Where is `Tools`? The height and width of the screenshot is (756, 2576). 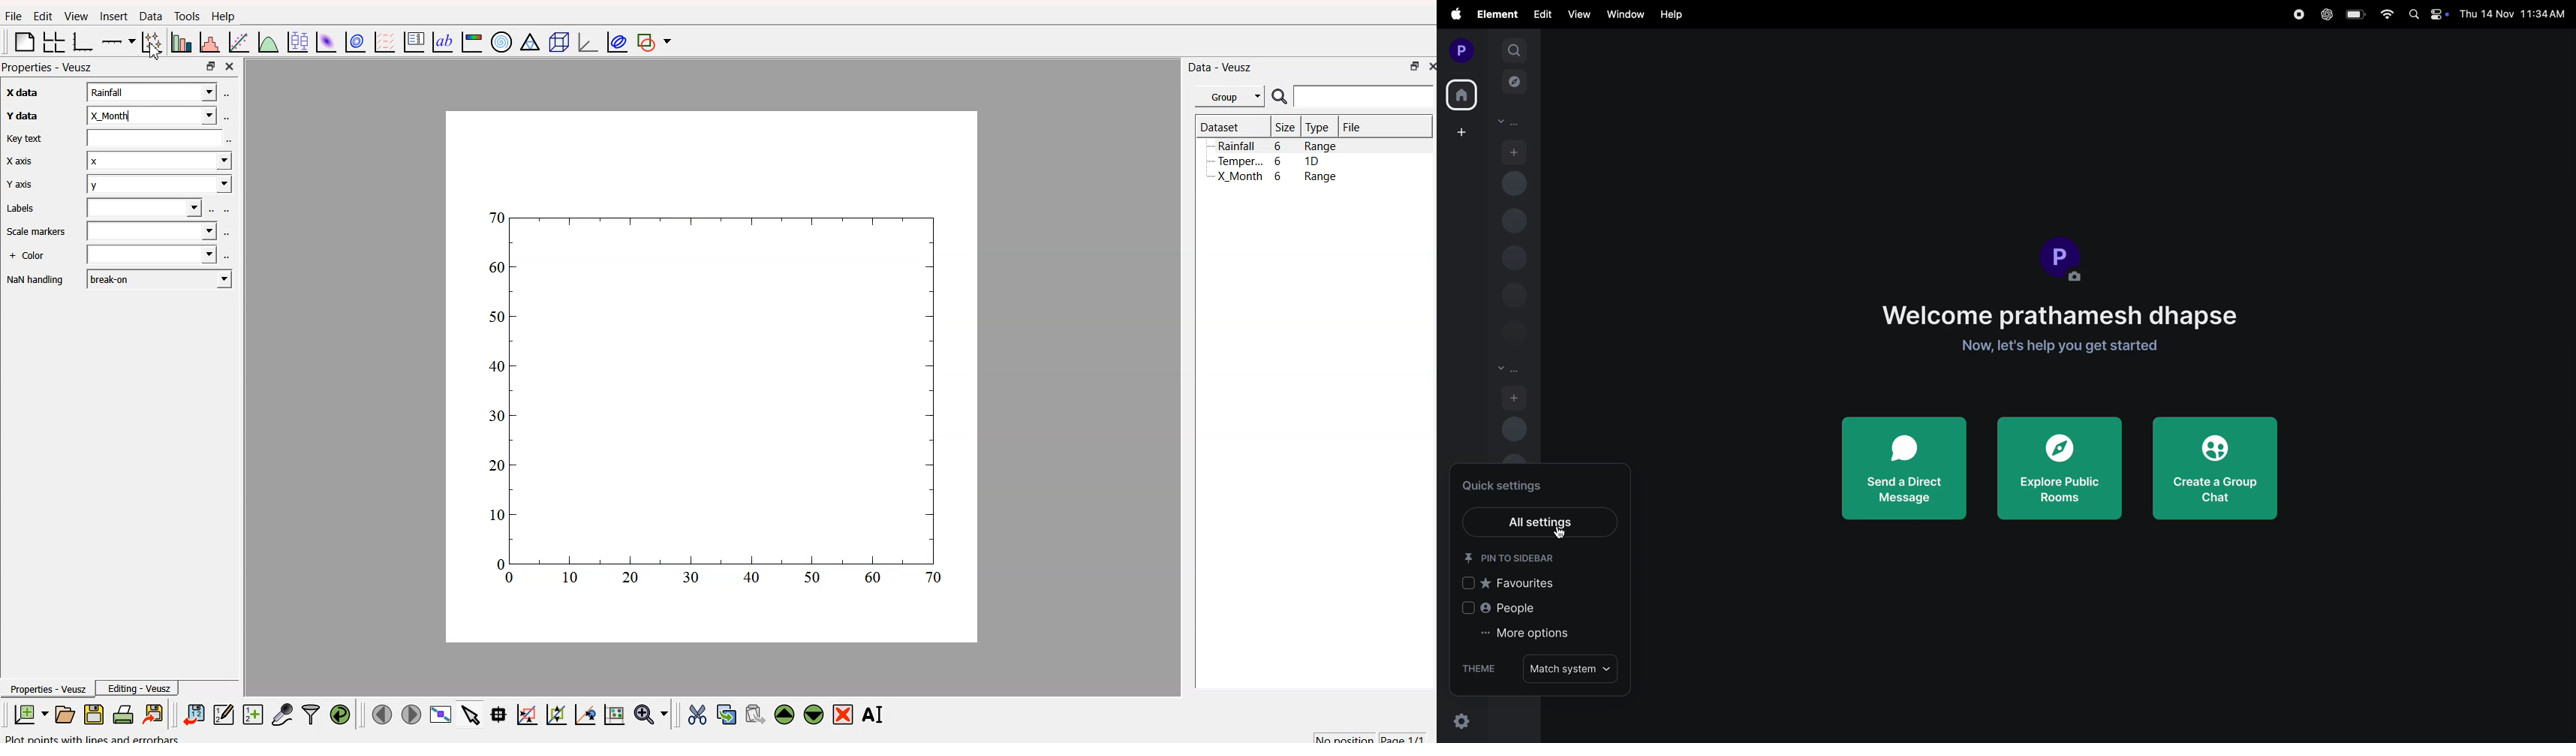 Tools is located at coordinates (186, 15).